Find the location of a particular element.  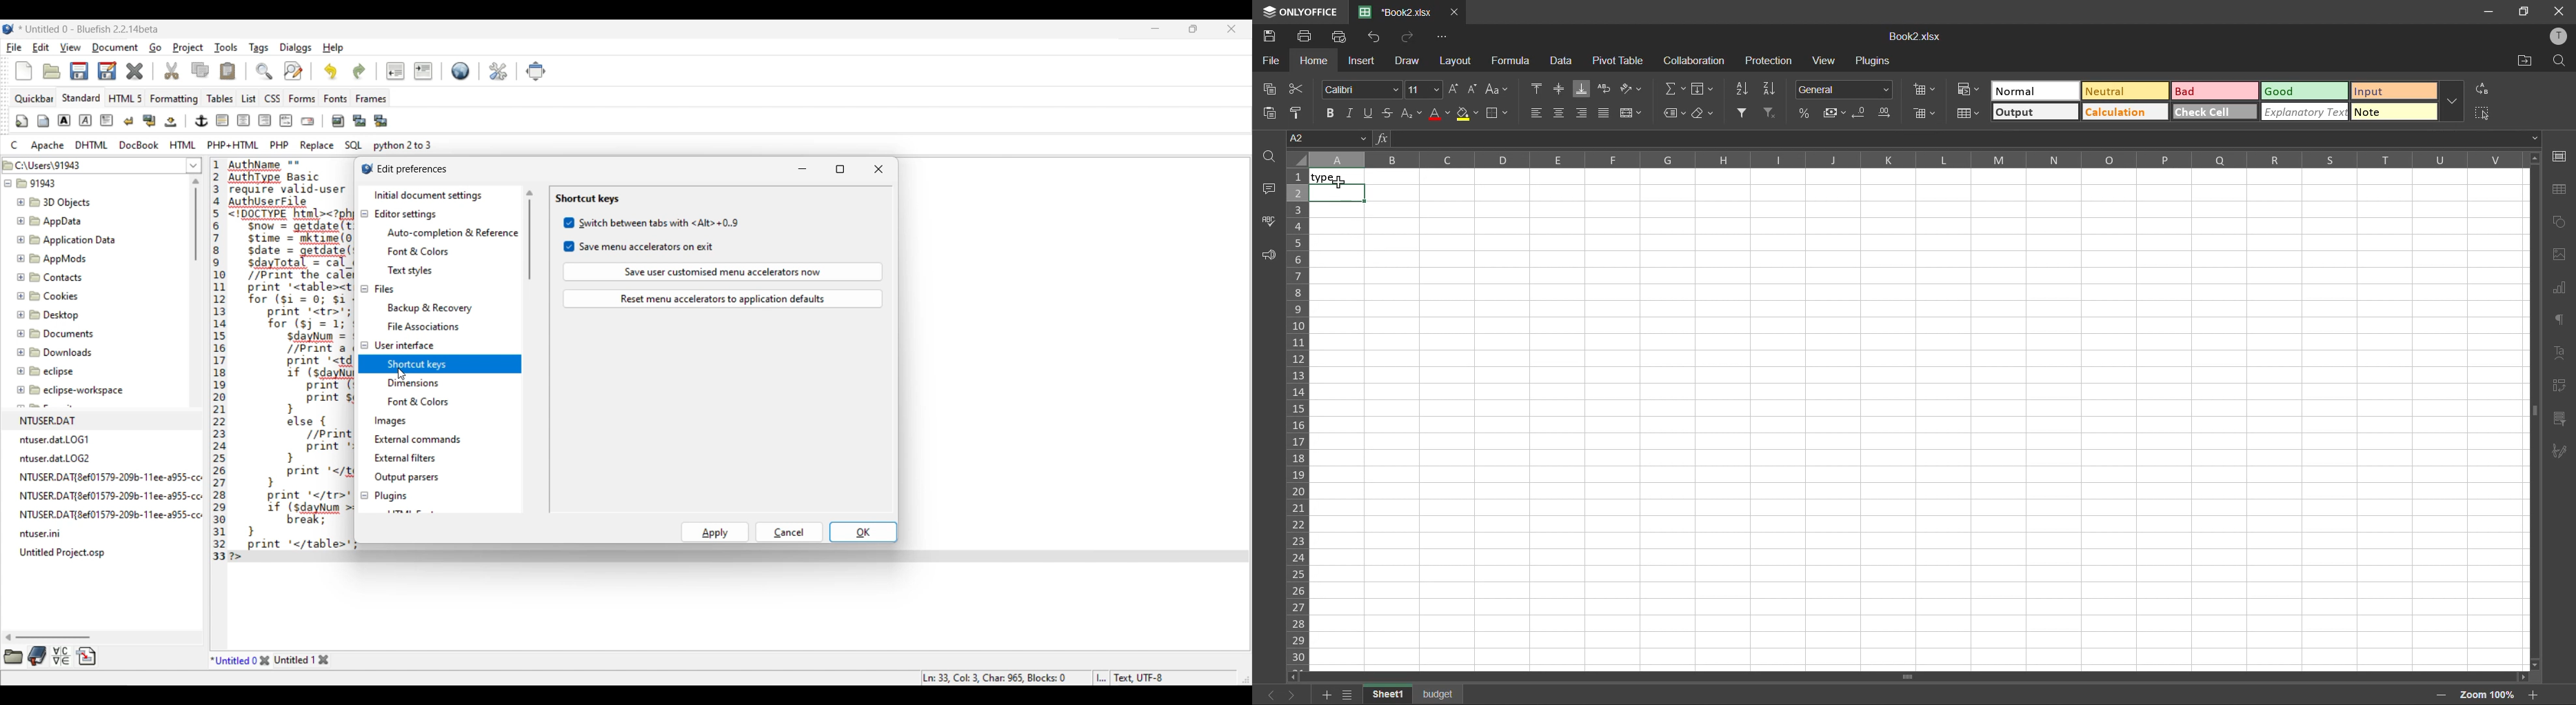

NTUSER.DAT{8ef01579-209b-11ee-2955-cc: is located at coordinates (110, 514).